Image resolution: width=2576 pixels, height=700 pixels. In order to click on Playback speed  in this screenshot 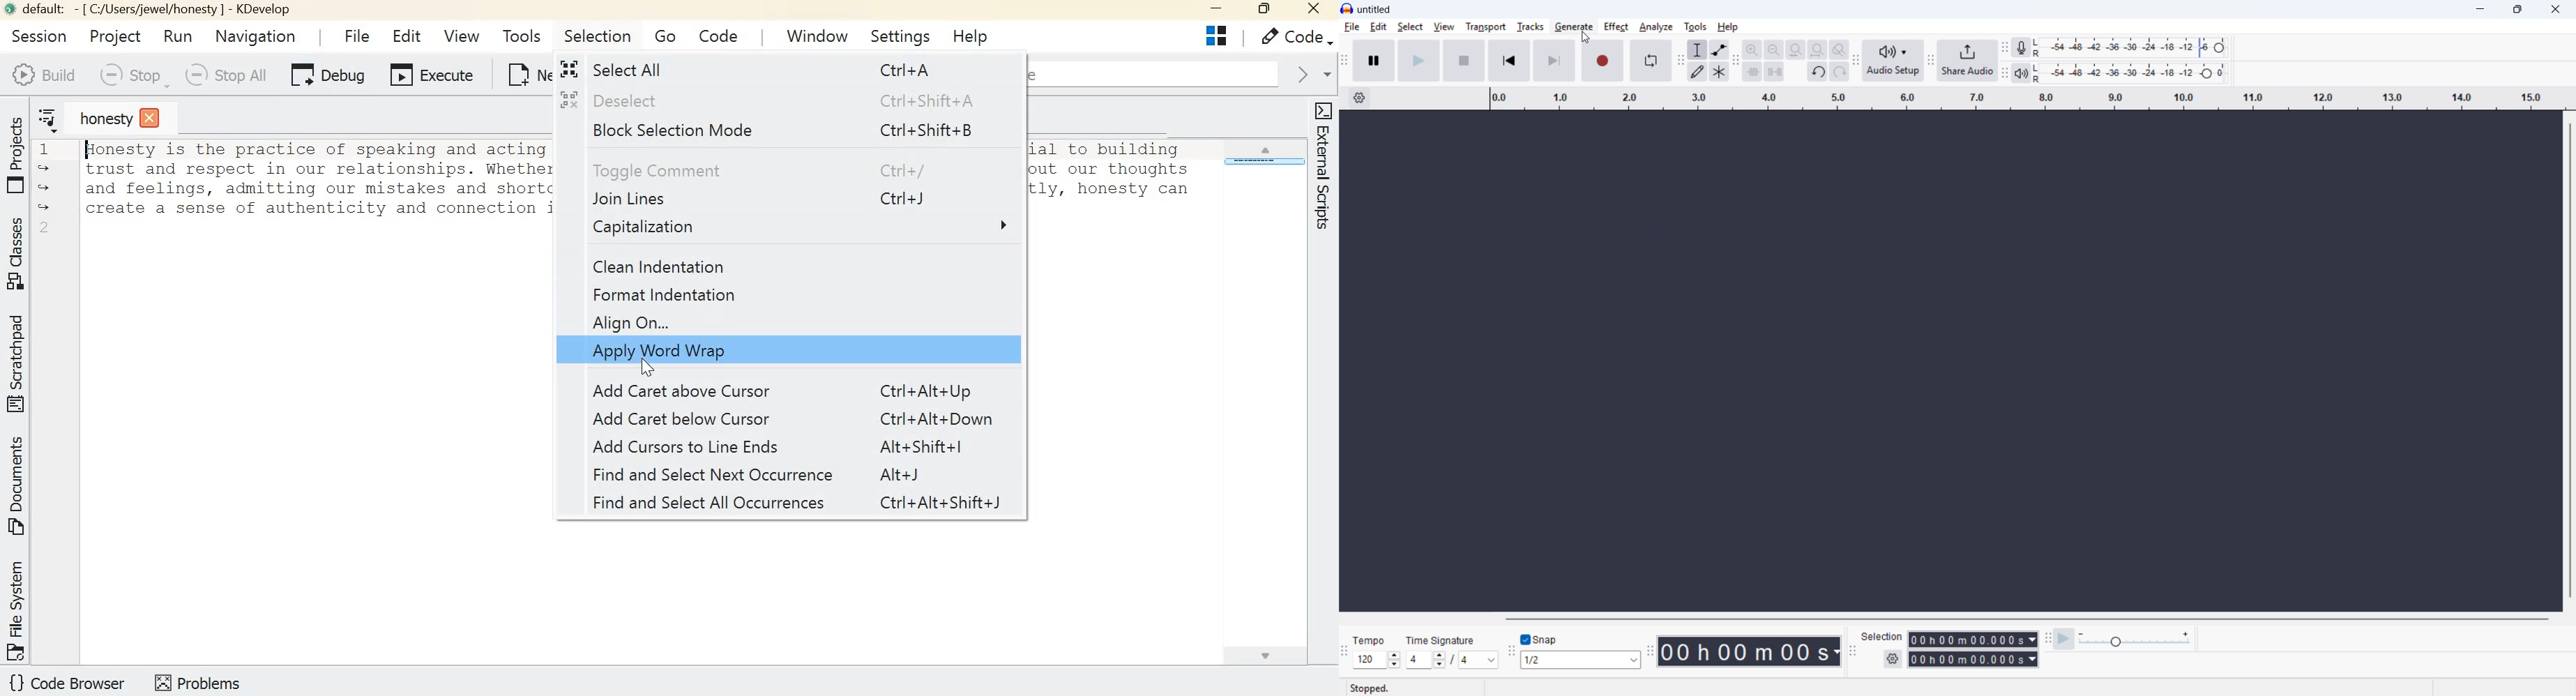, I will do `click(2135, 639)`.